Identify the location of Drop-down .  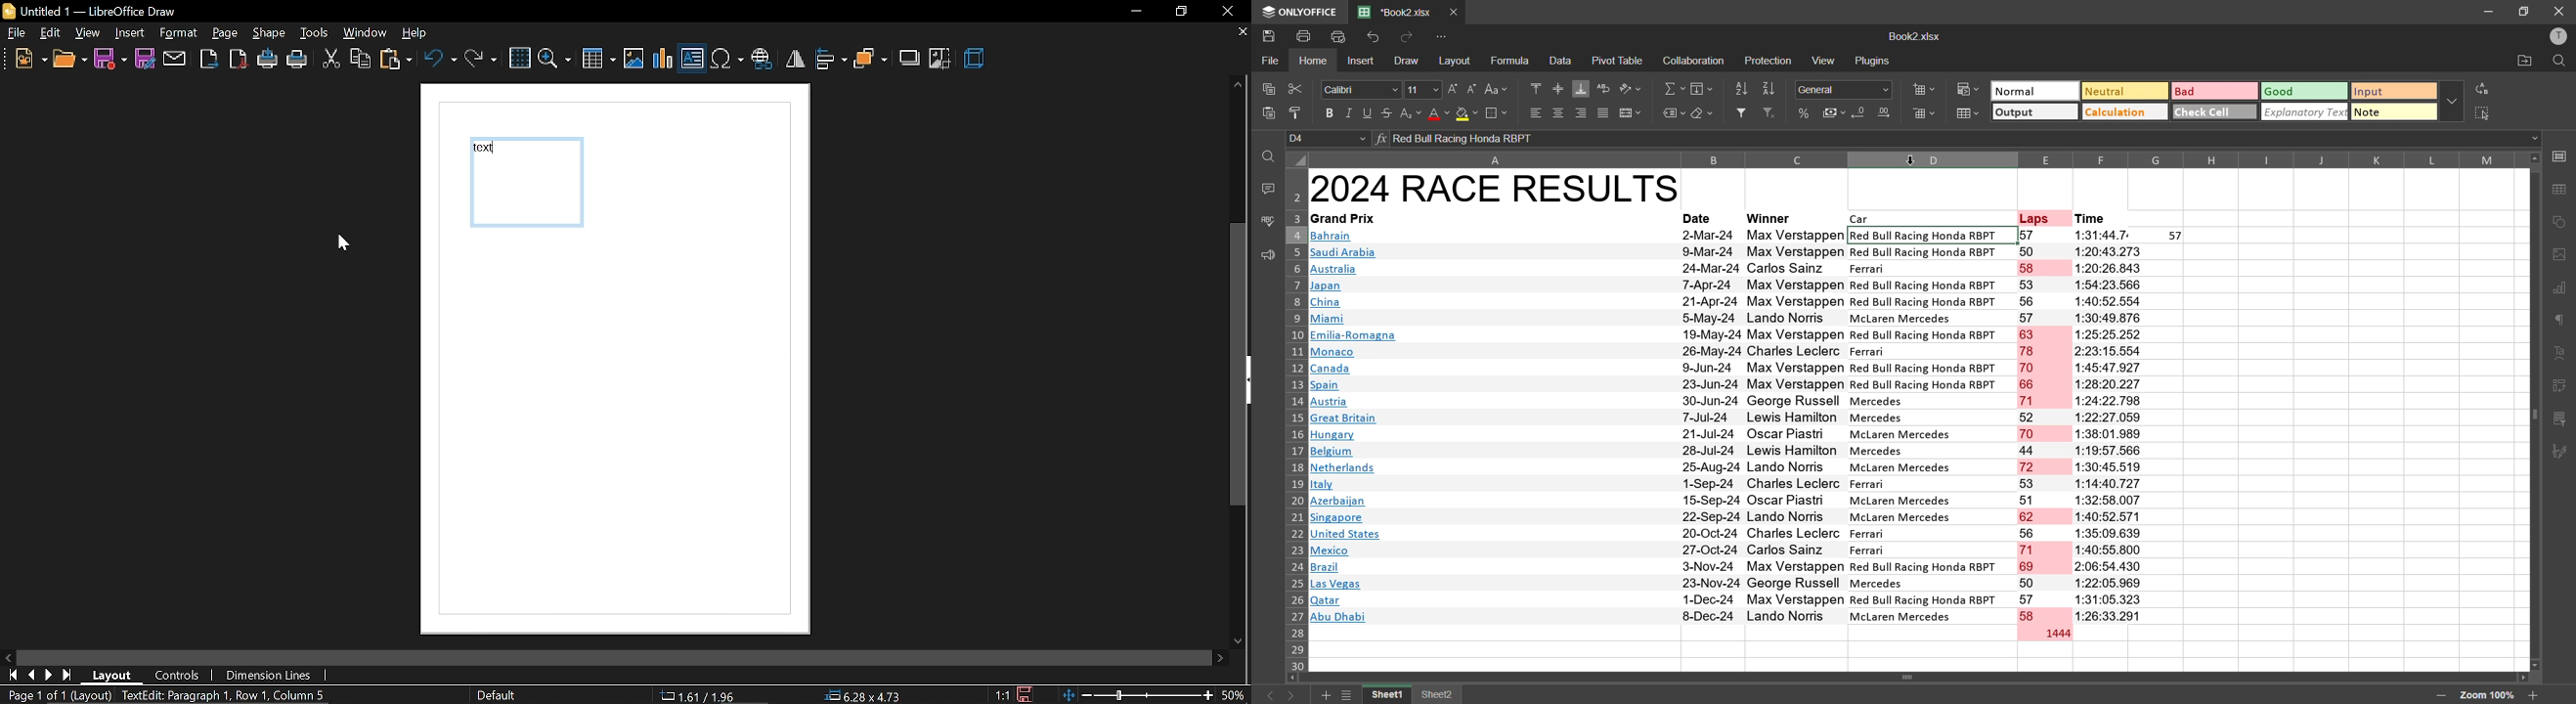
(2537, 139).